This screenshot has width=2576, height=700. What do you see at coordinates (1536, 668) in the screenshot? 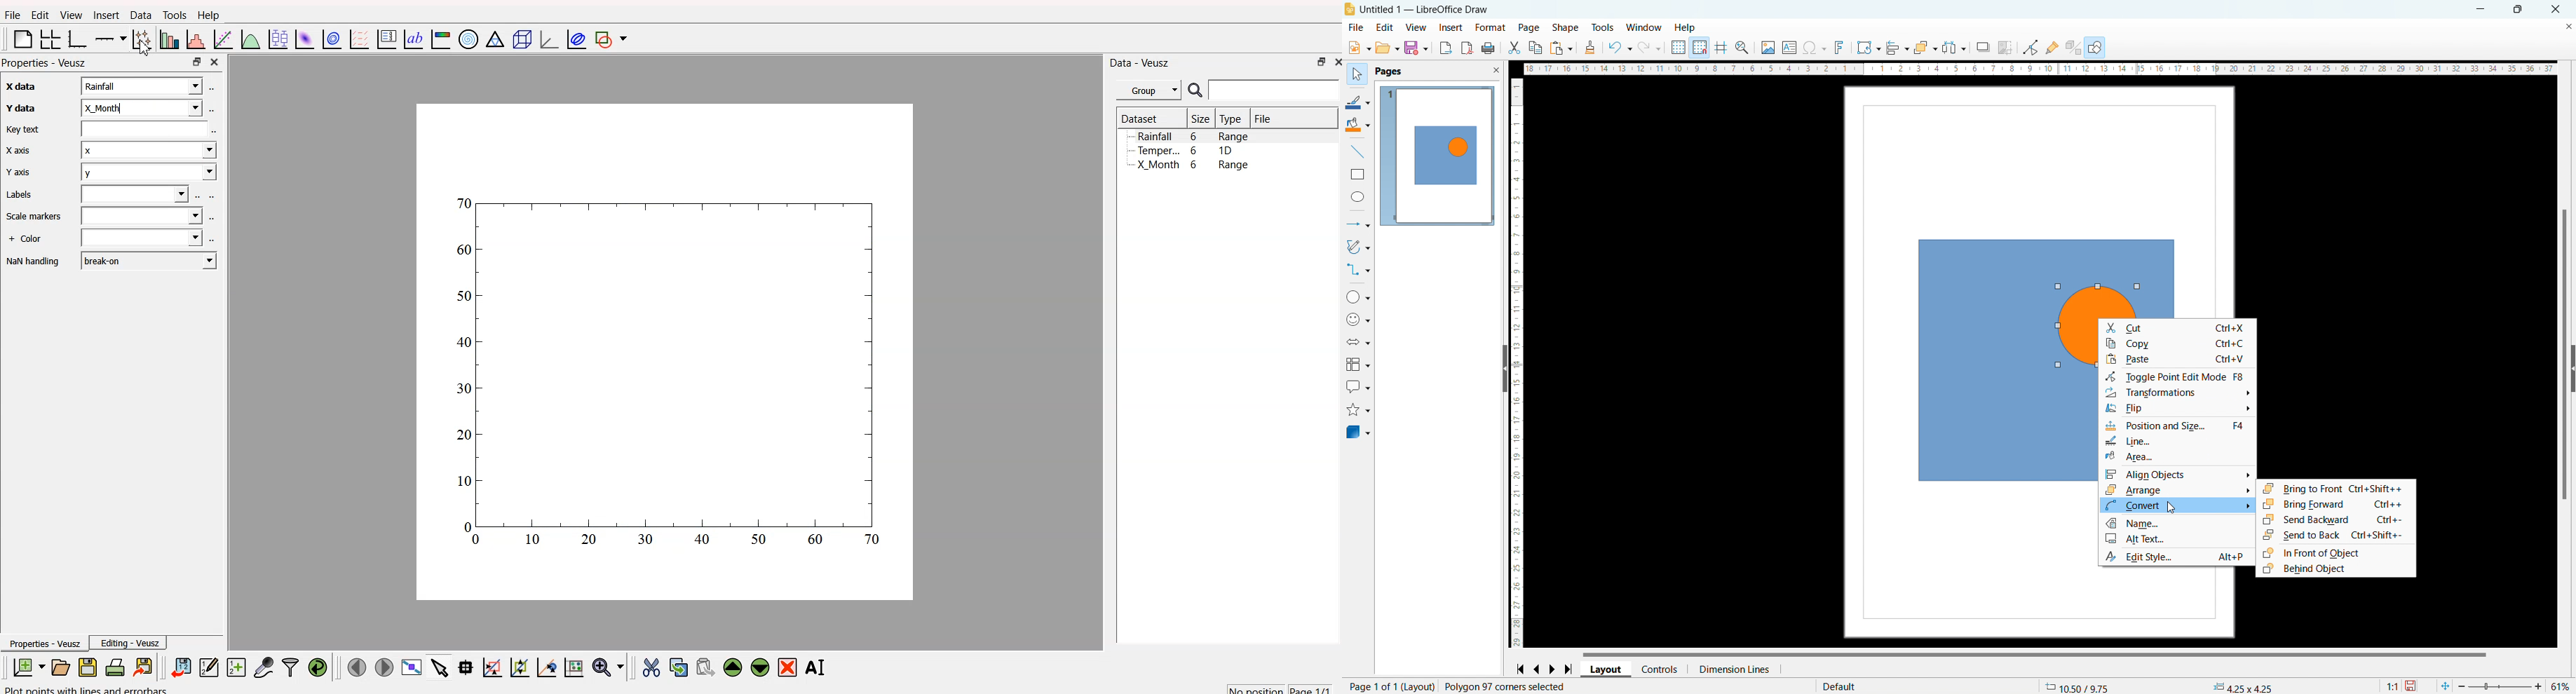
I see `go to previous page` at bounding box center [1536, 668].